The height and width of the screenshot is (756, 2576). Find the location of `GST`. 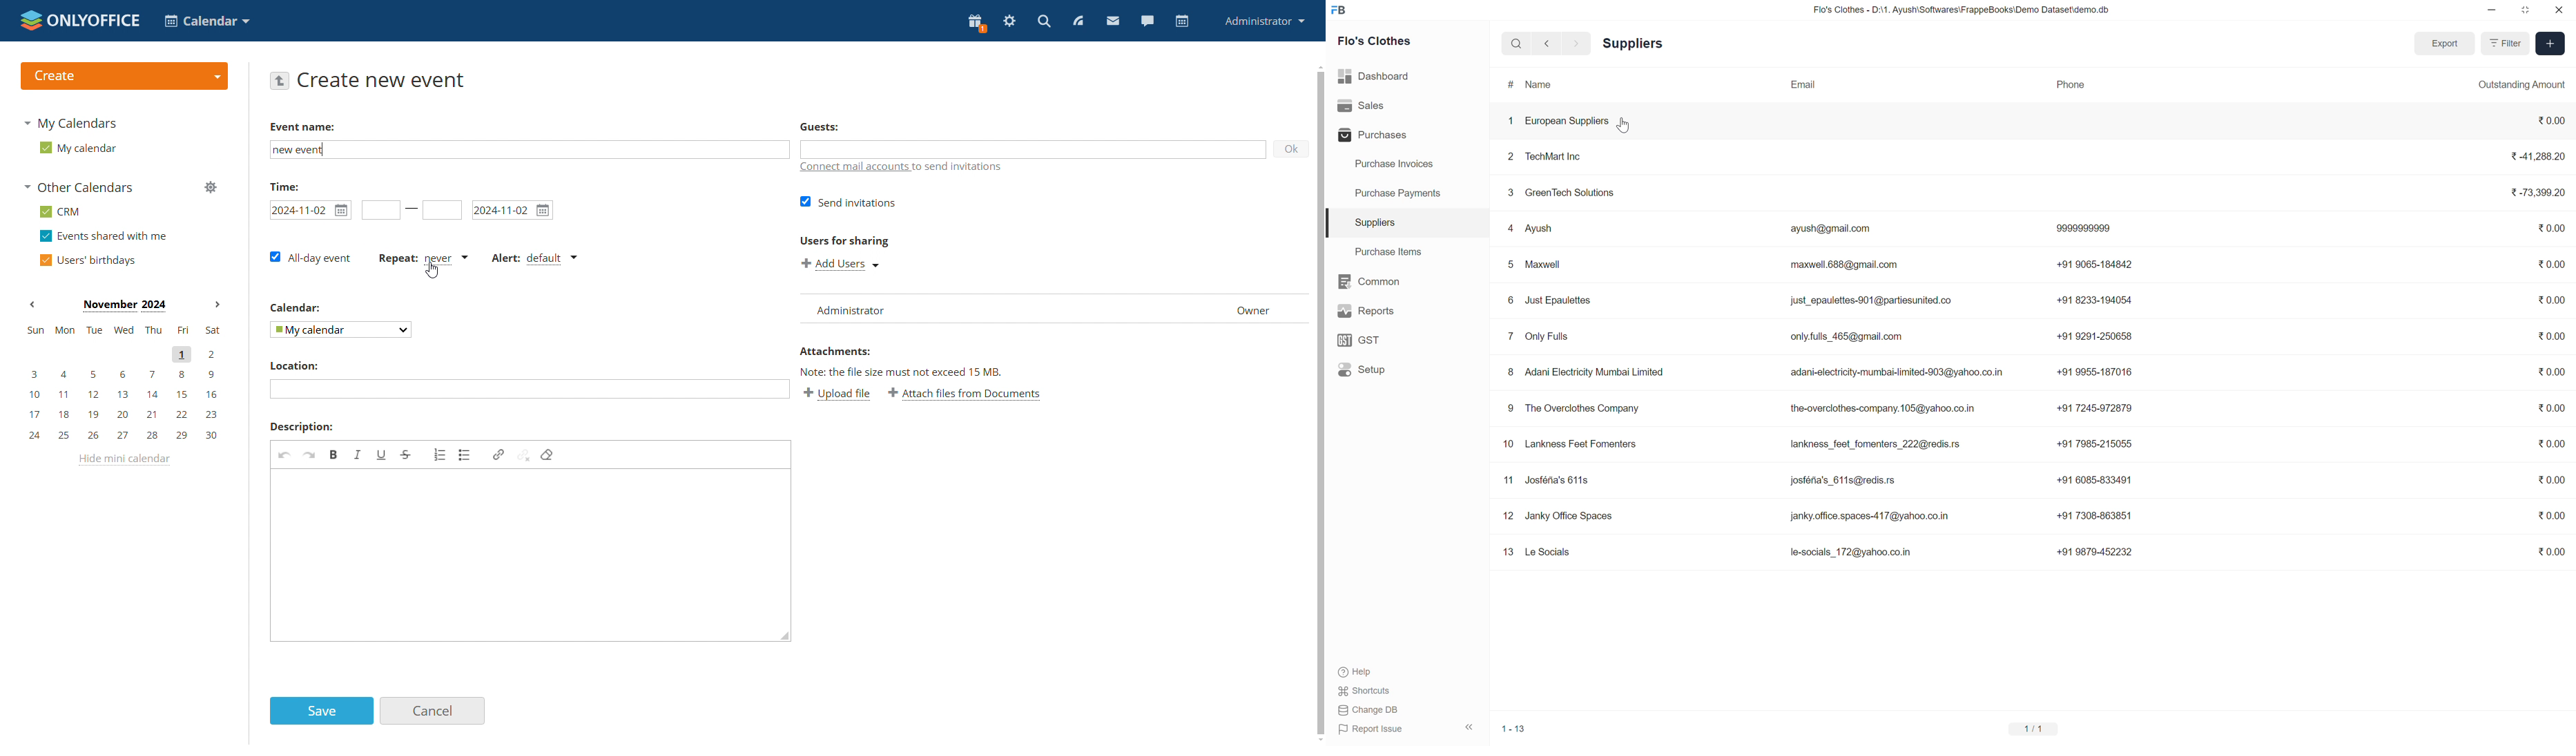

GST is located at coordinates (1359, 335).